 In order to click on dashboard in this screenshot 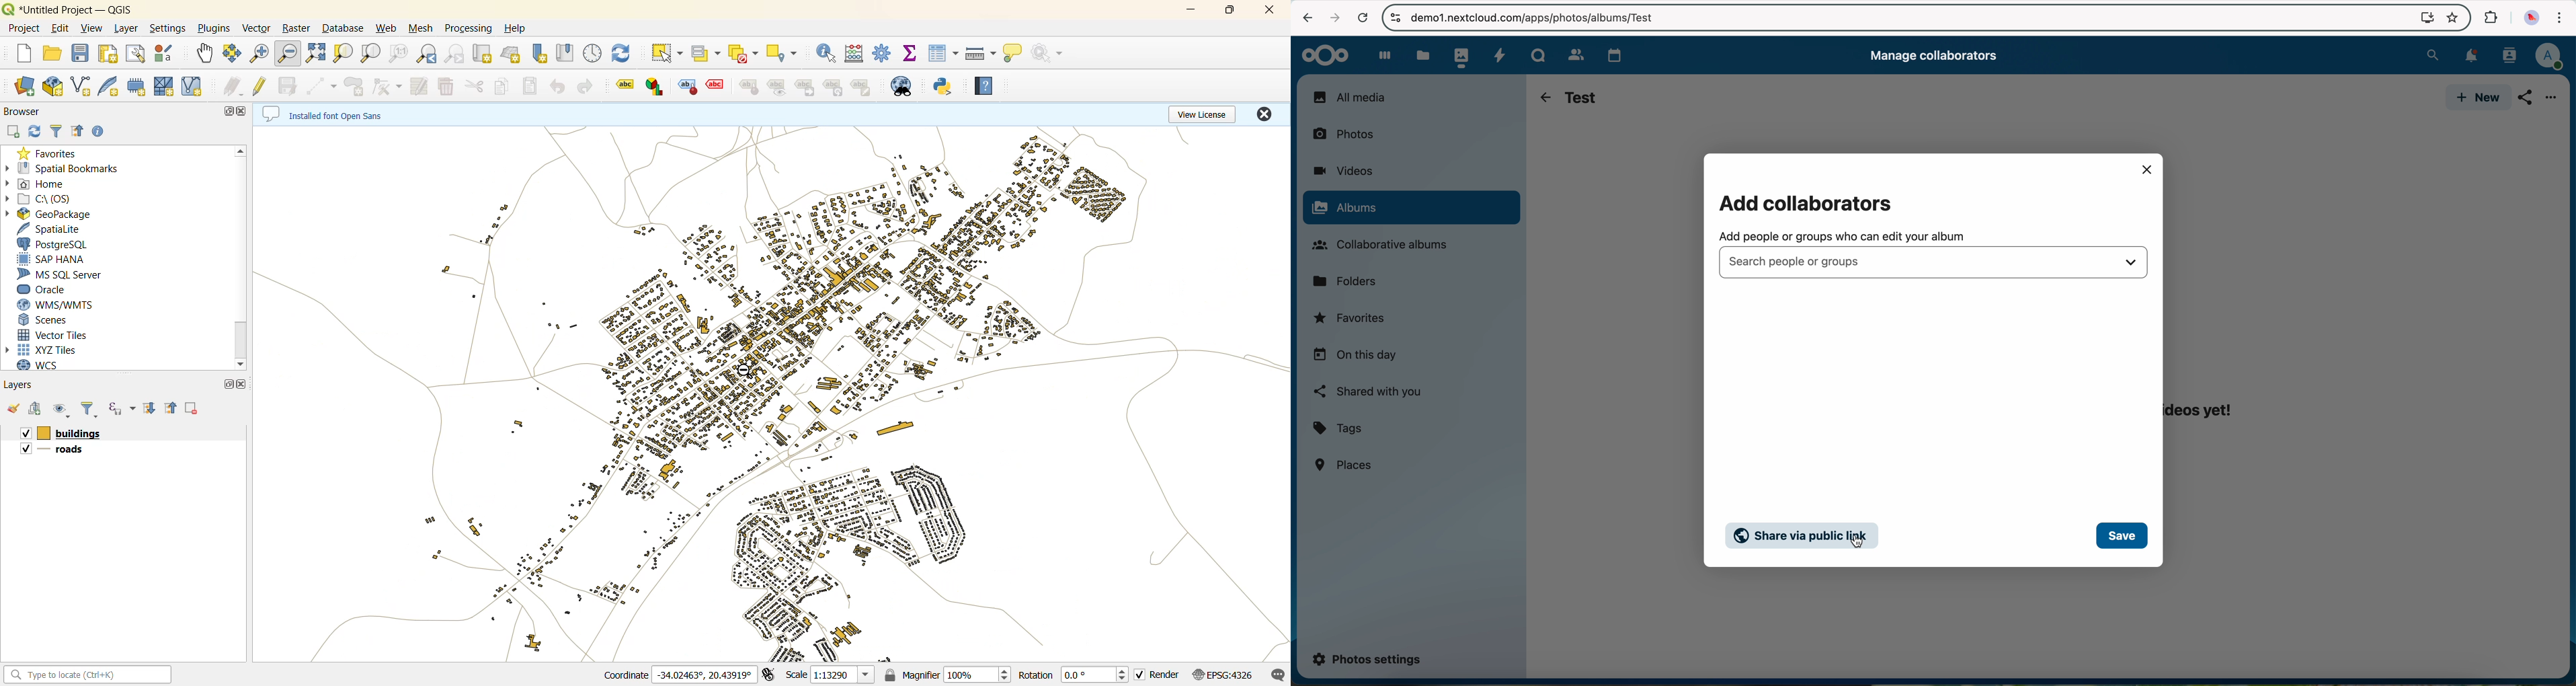, I will do `click(1380, 55)`.